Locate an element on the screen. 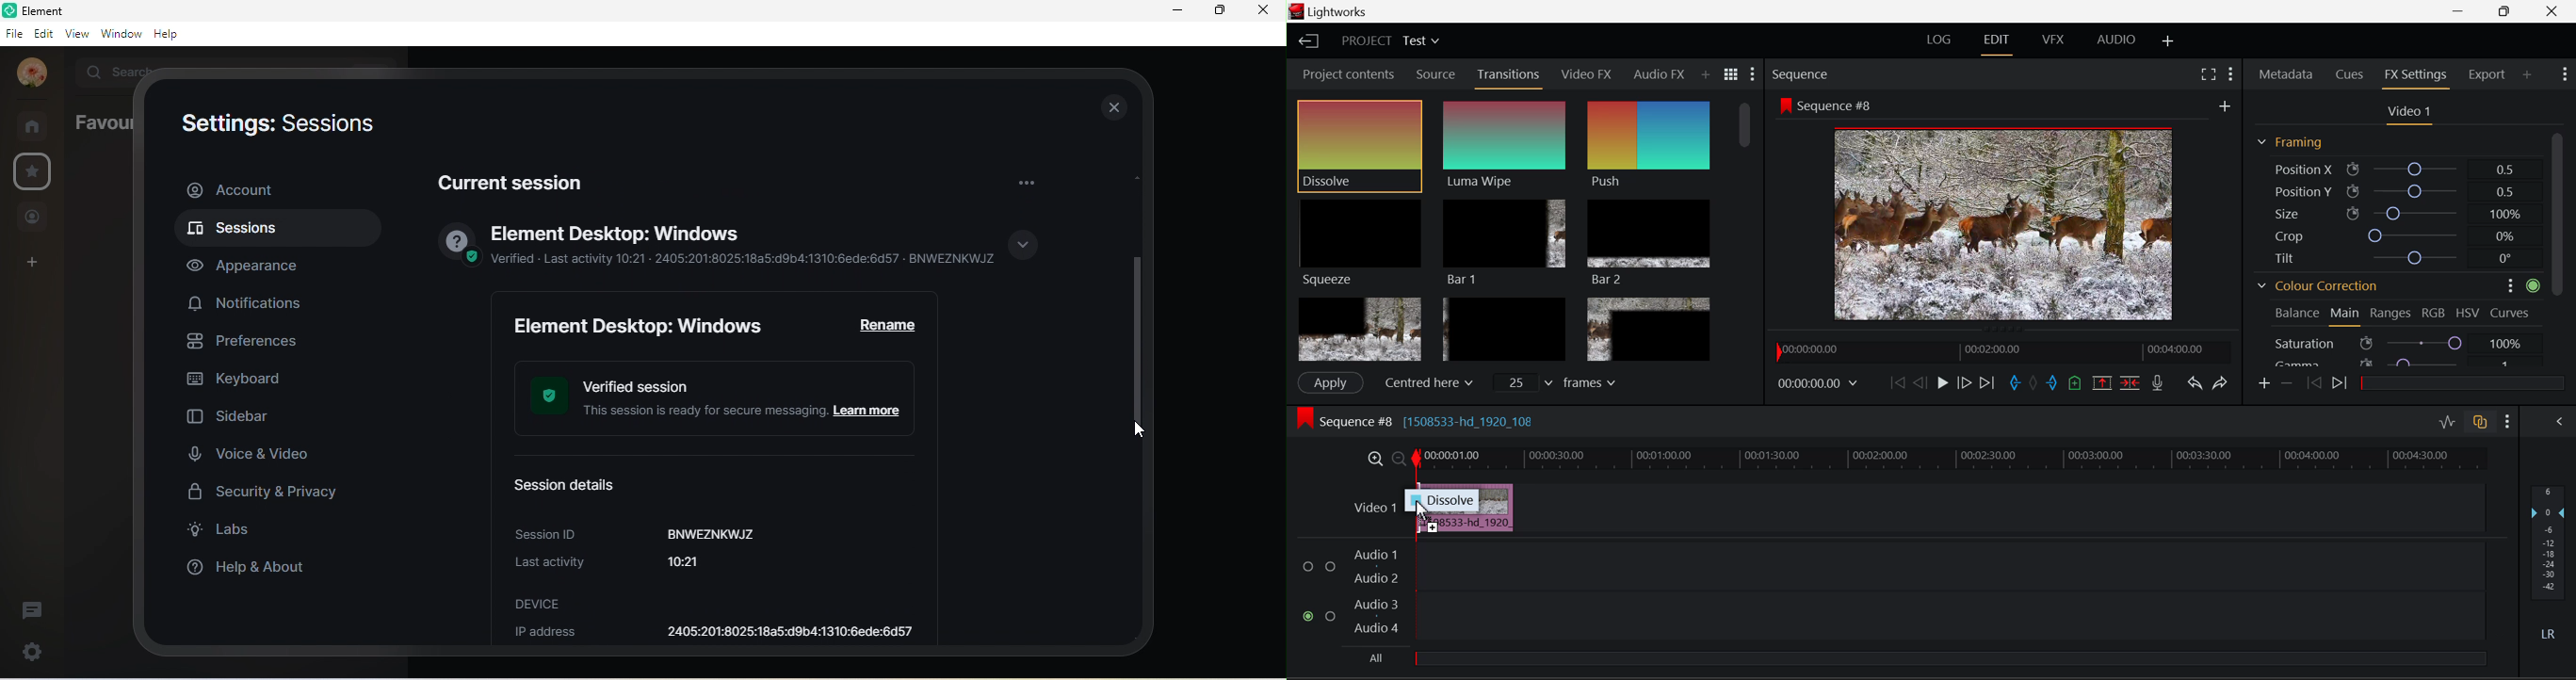  voice and video is located at coordinates (250, 453).